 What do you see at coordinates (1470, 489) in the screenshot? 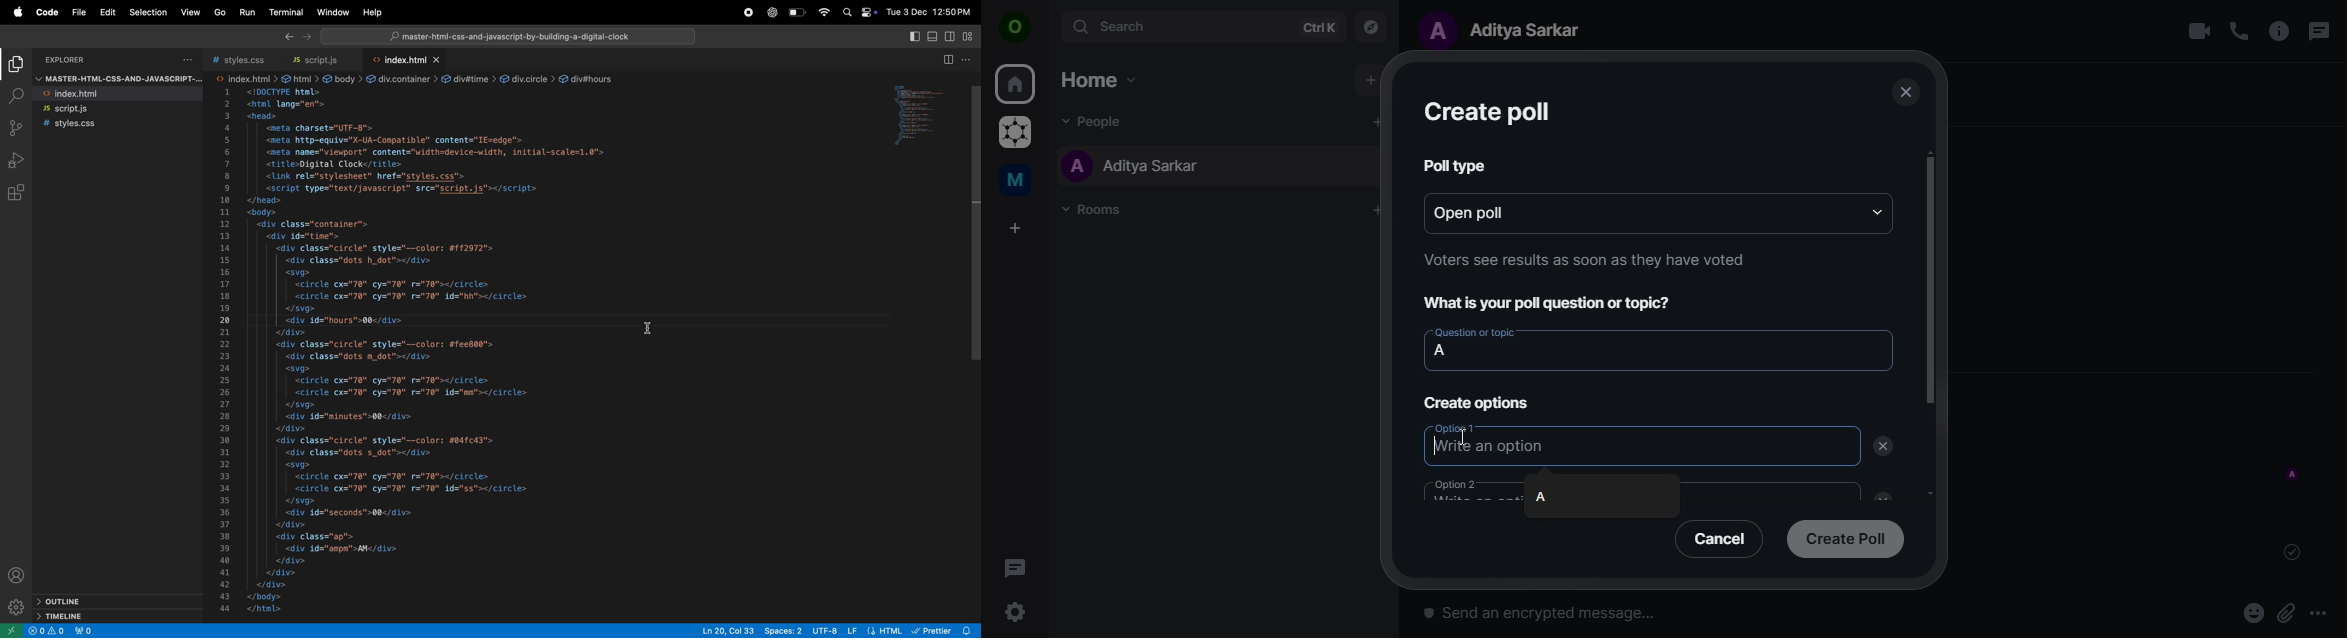
I see `option  ` at bounding box center [1470, 489].